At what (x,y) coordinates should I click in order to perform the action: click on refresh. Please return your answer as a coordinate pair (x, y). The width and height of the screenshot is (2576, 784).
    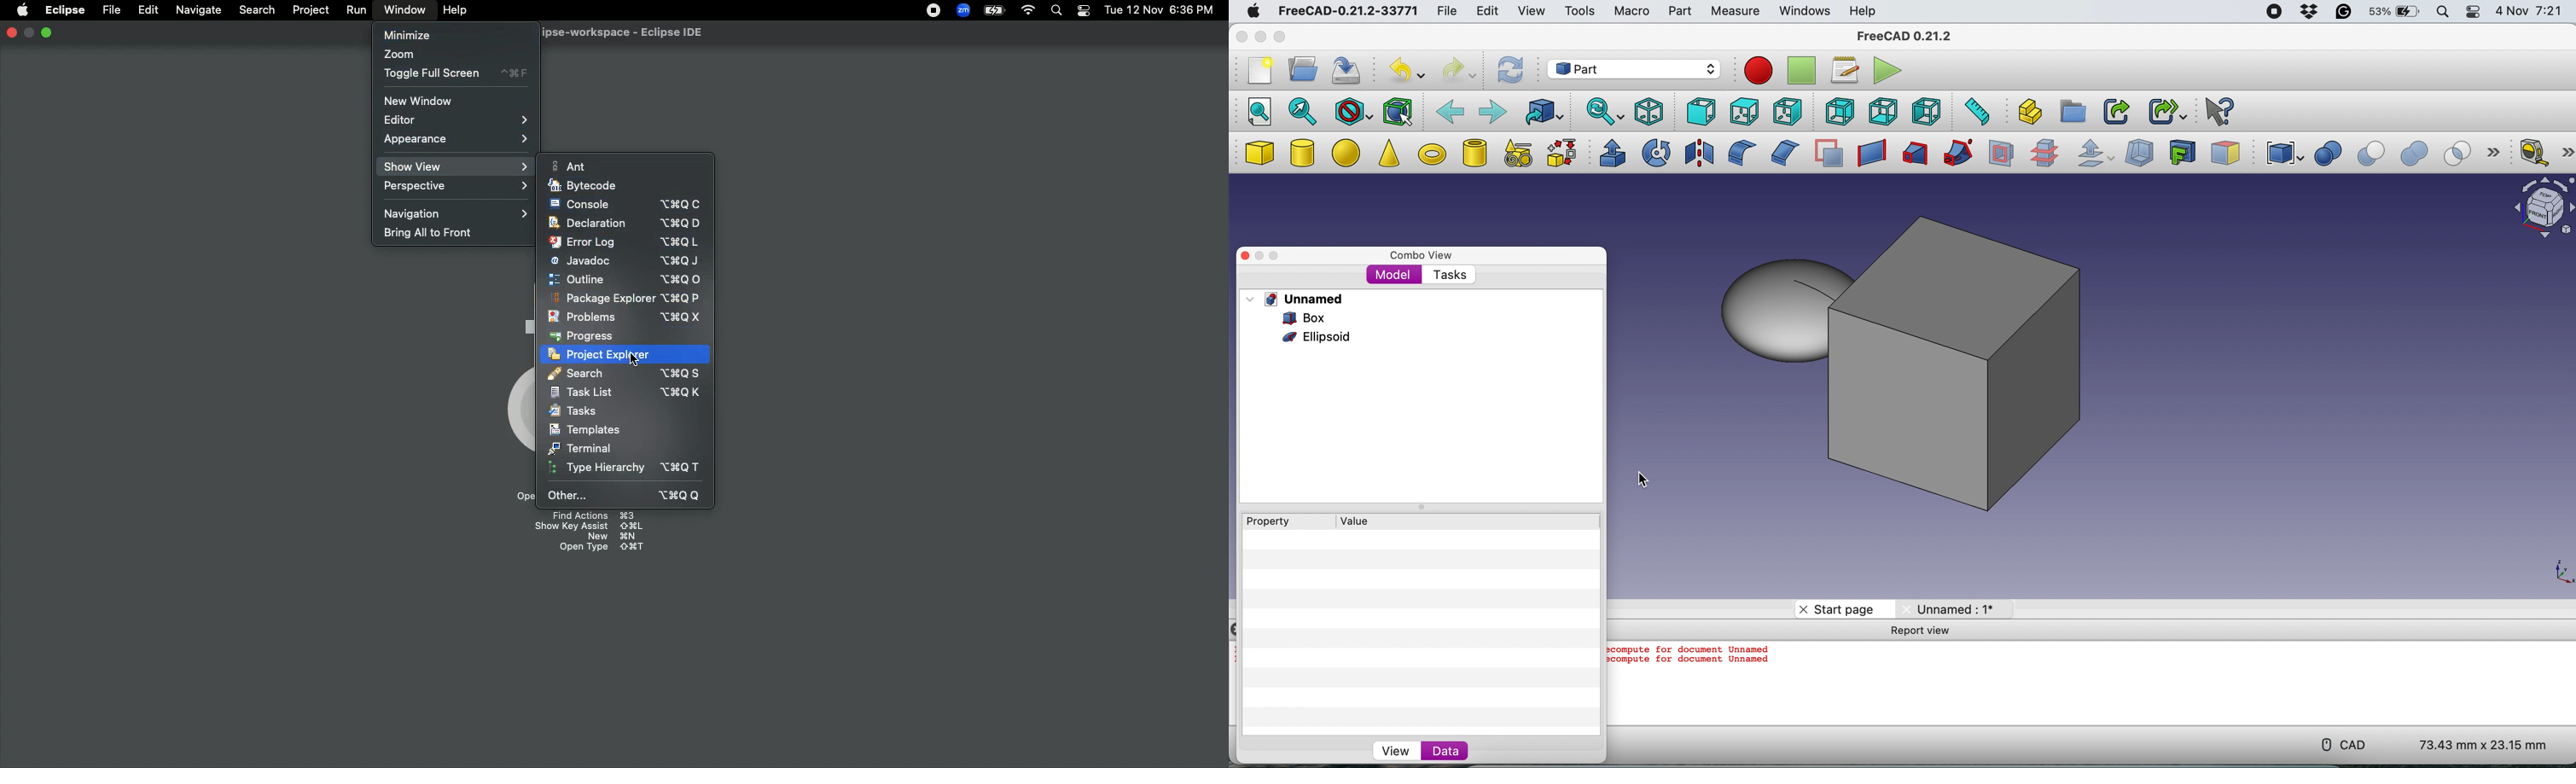
    Looking at the image, I should click on (1510, 71).